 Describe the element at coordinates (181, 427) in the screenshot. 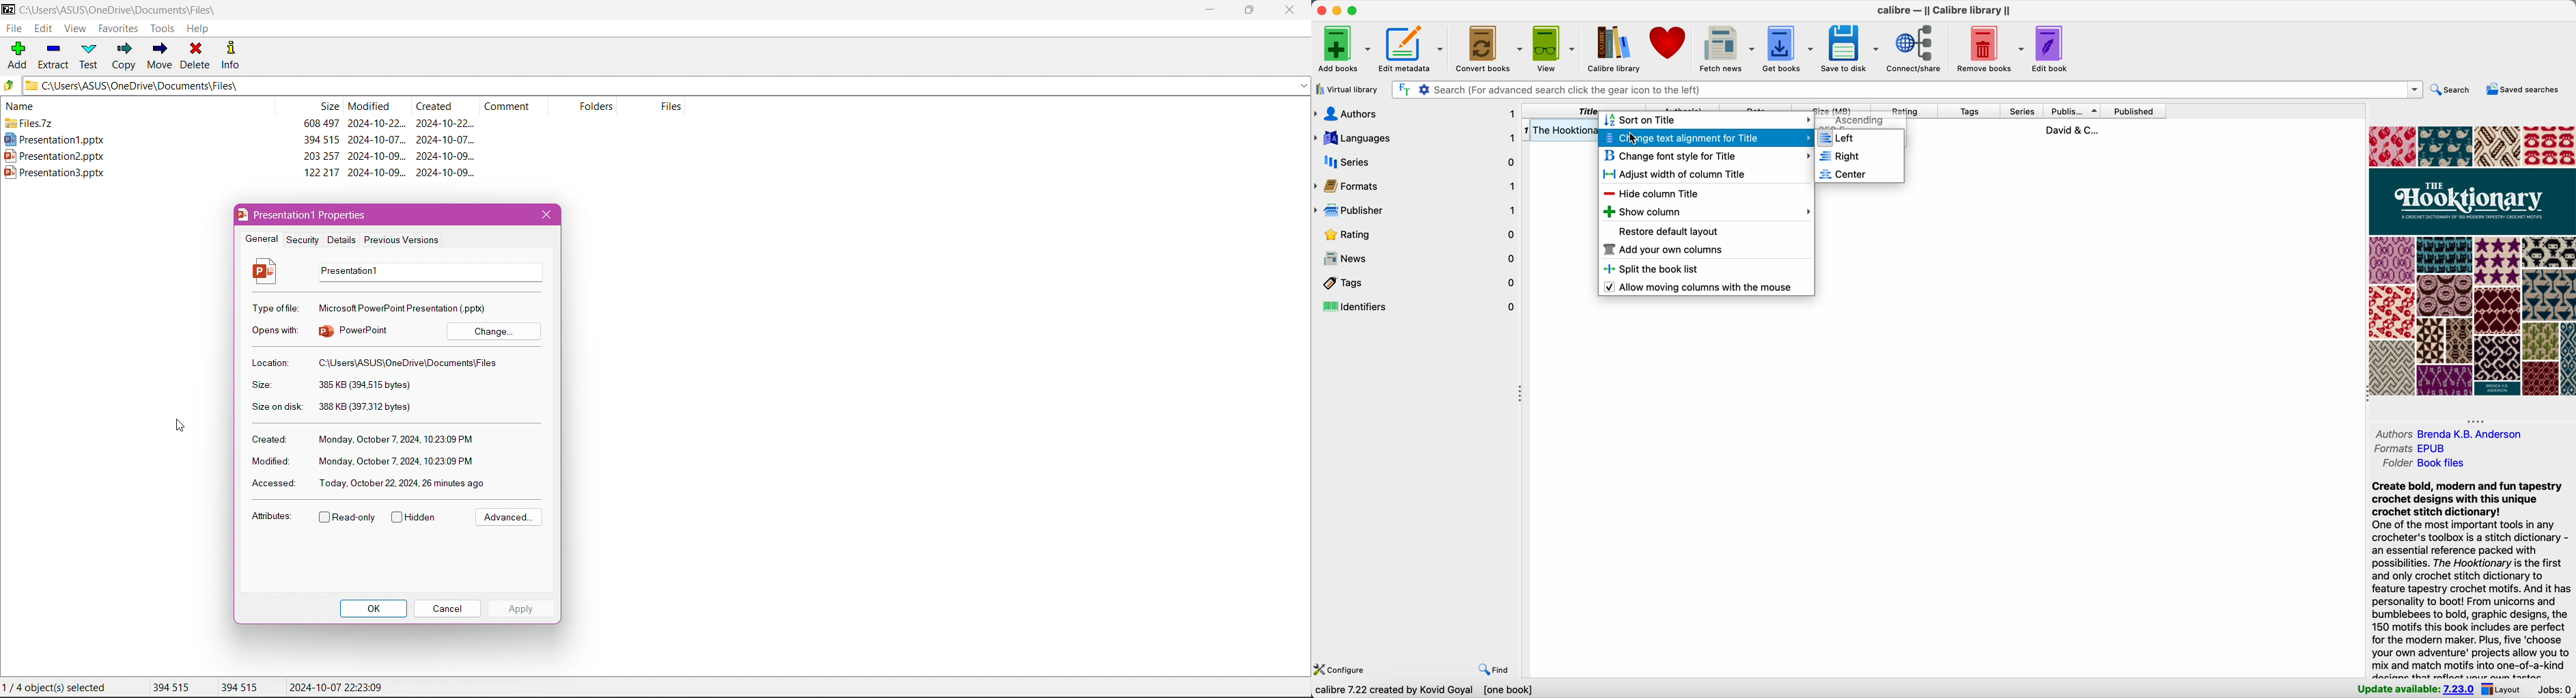

I see `Cursor` at that location.